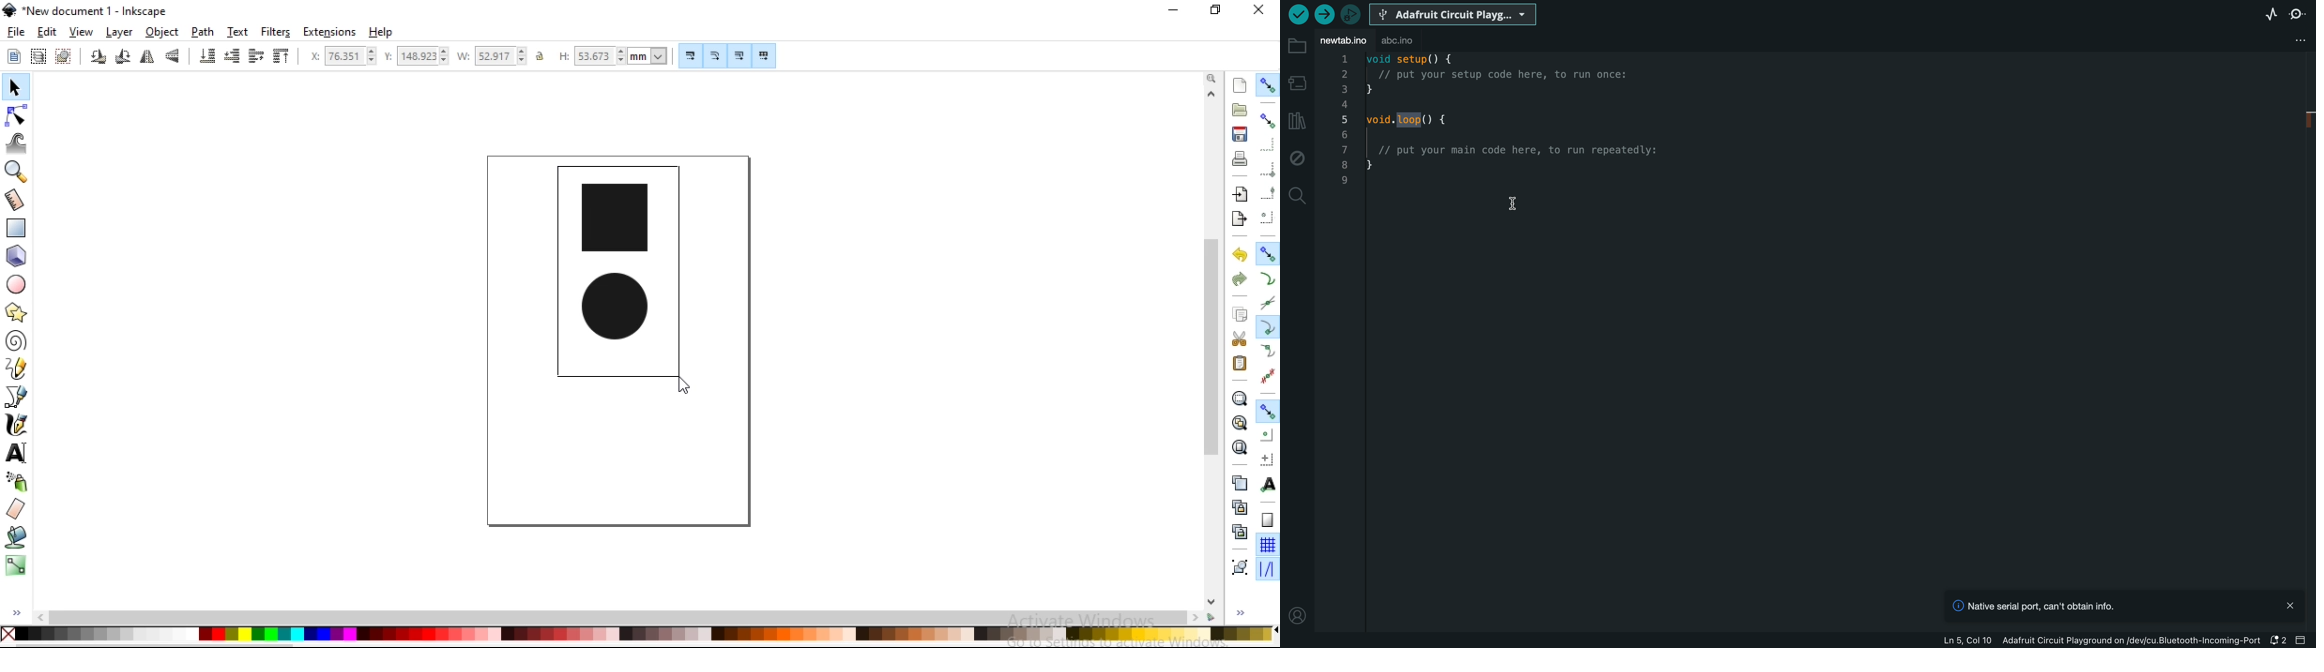 The height and width of the screenshot is (672, 2324). What do you see at coordinates (1237, 279) in the screenshot?
I see `redo` at bounding box center [1237, 279].